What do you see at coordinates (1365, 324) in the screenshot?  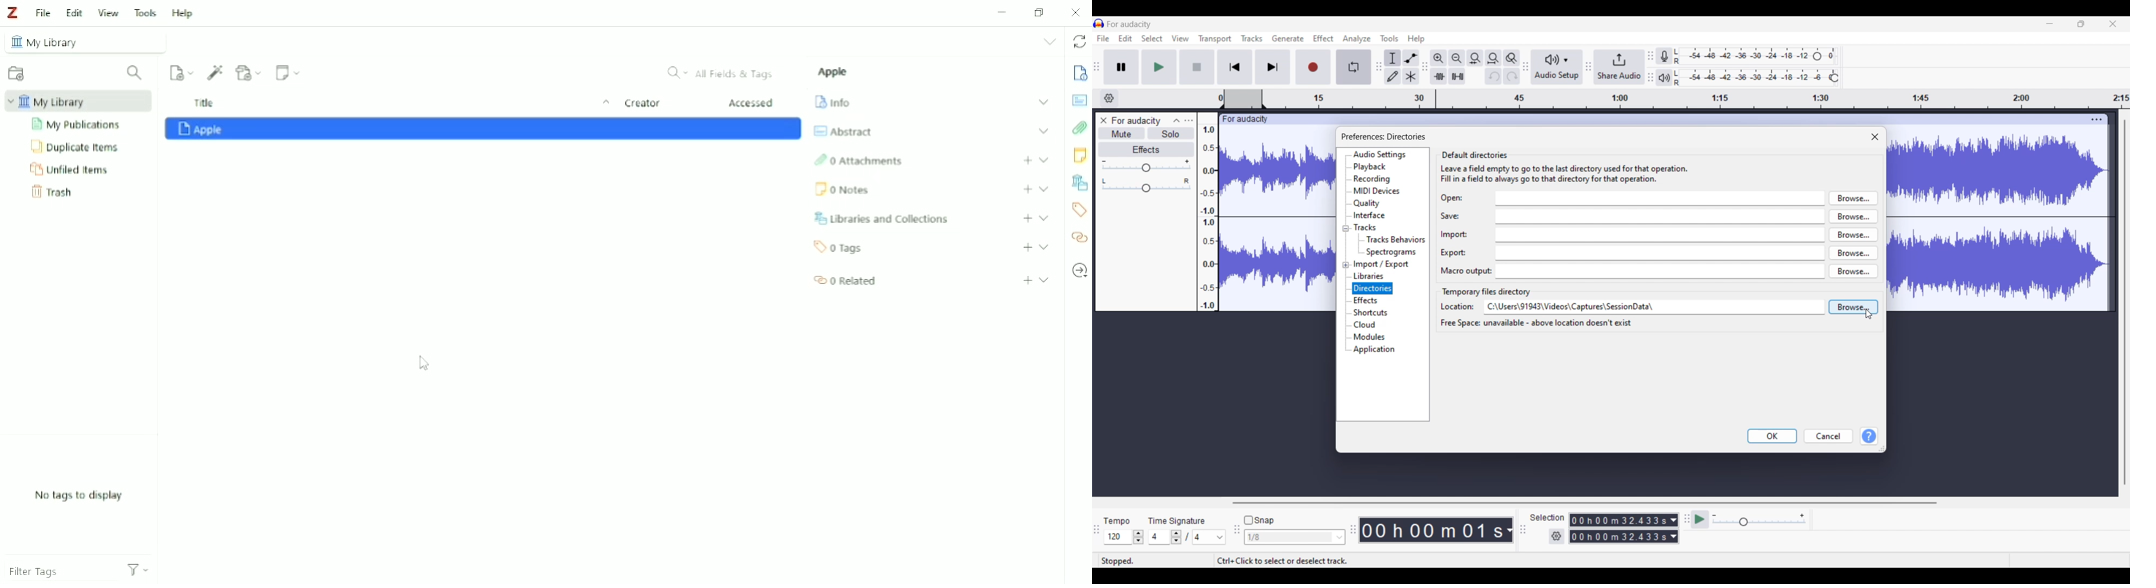 I see `Cloud` at bounding box center [1365, 324].